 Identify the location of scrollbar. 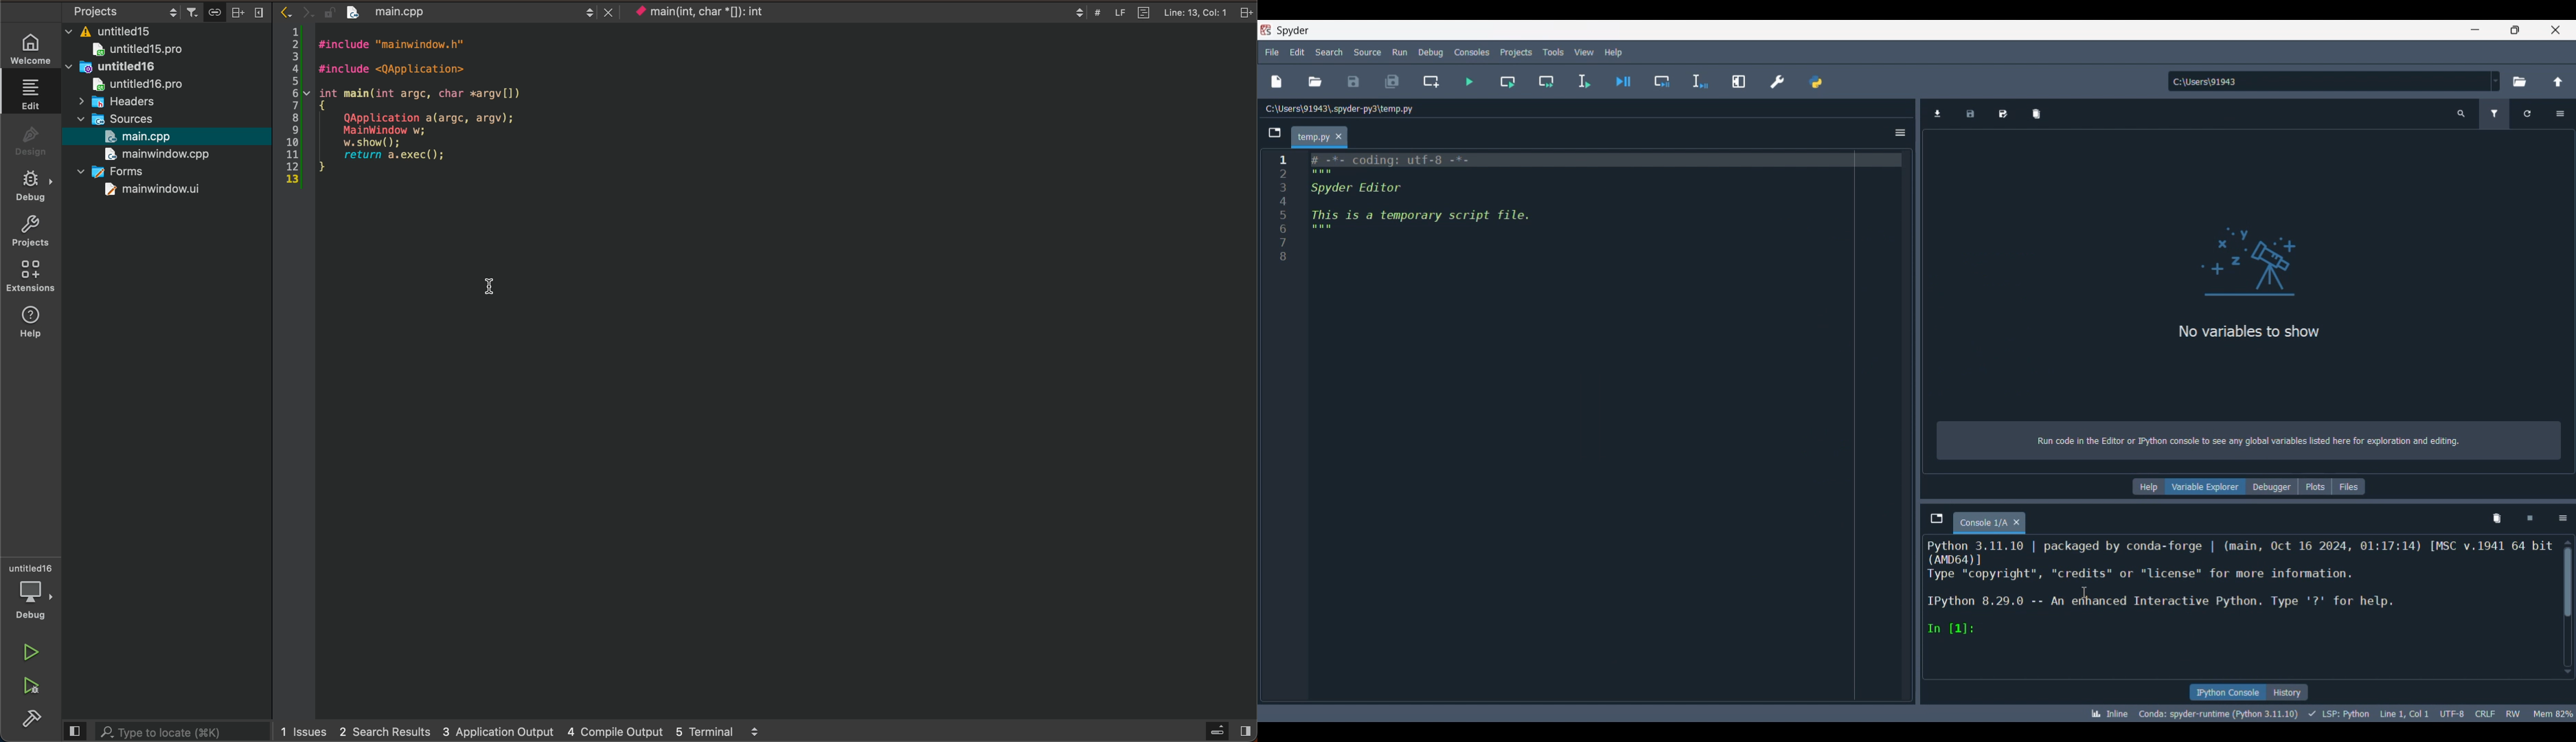
(2566, 581).